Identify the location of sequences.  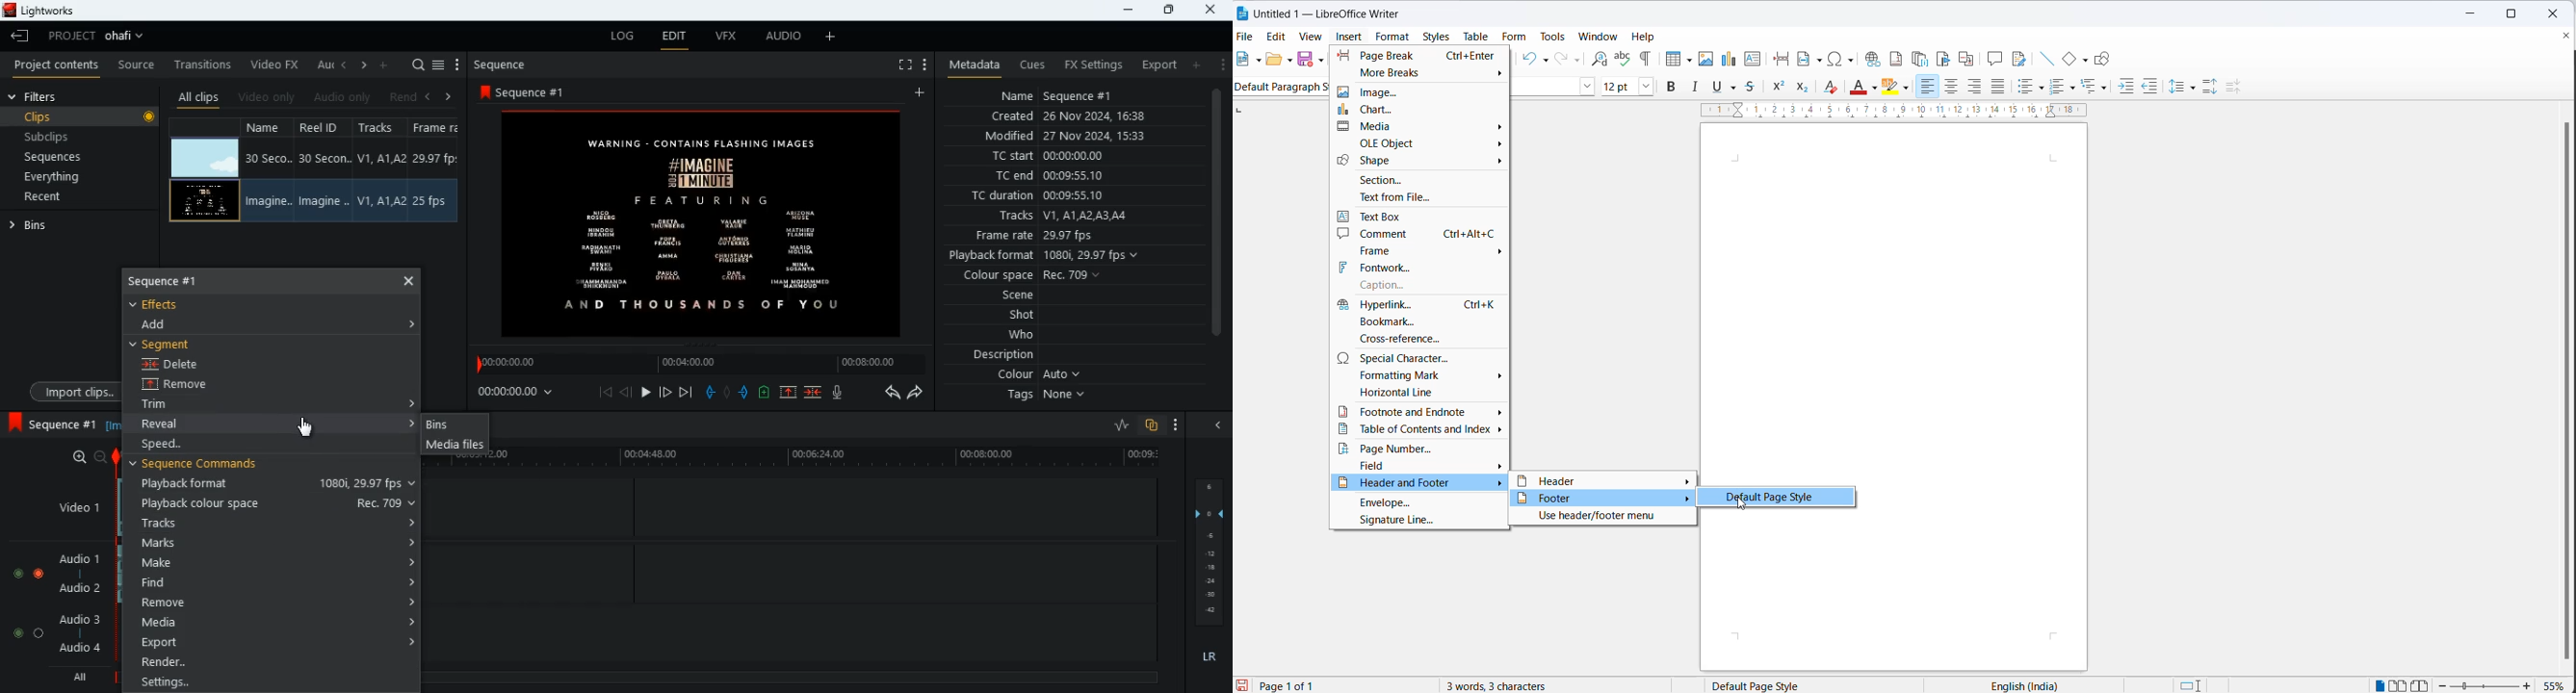
(67, 157).